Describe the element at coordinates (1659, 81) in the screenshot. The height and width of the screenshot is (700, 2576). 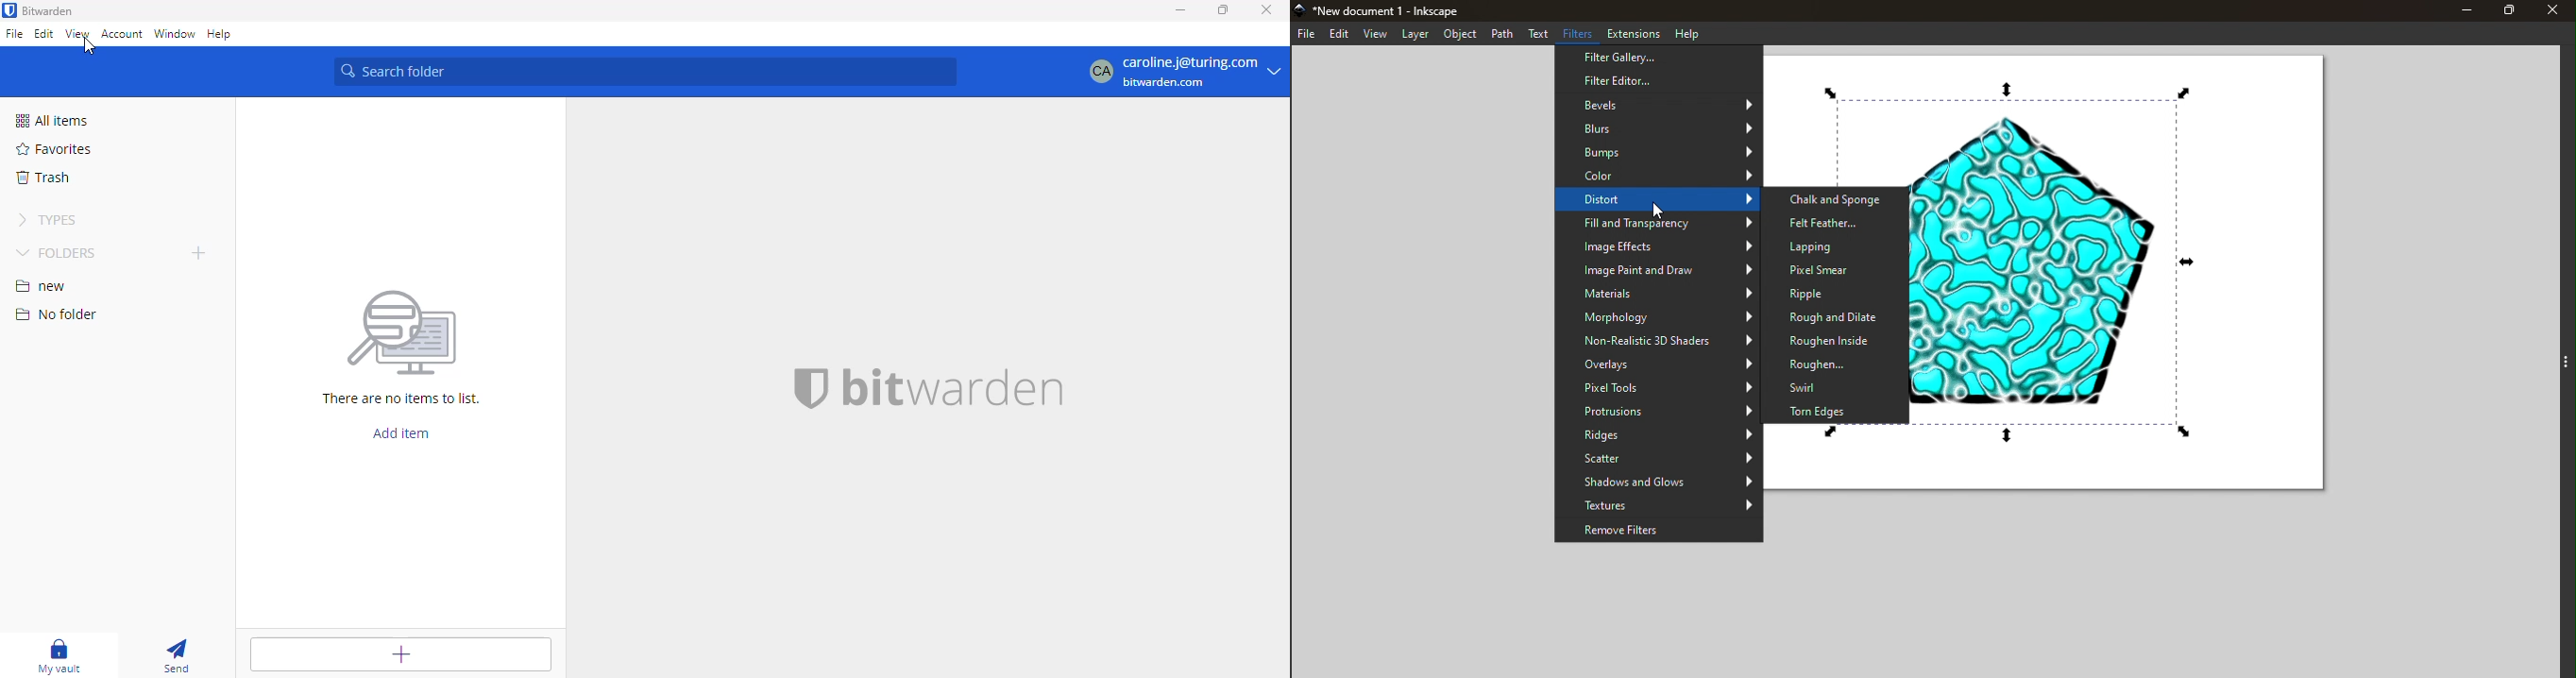
I see `Filter Editor...` at that location.